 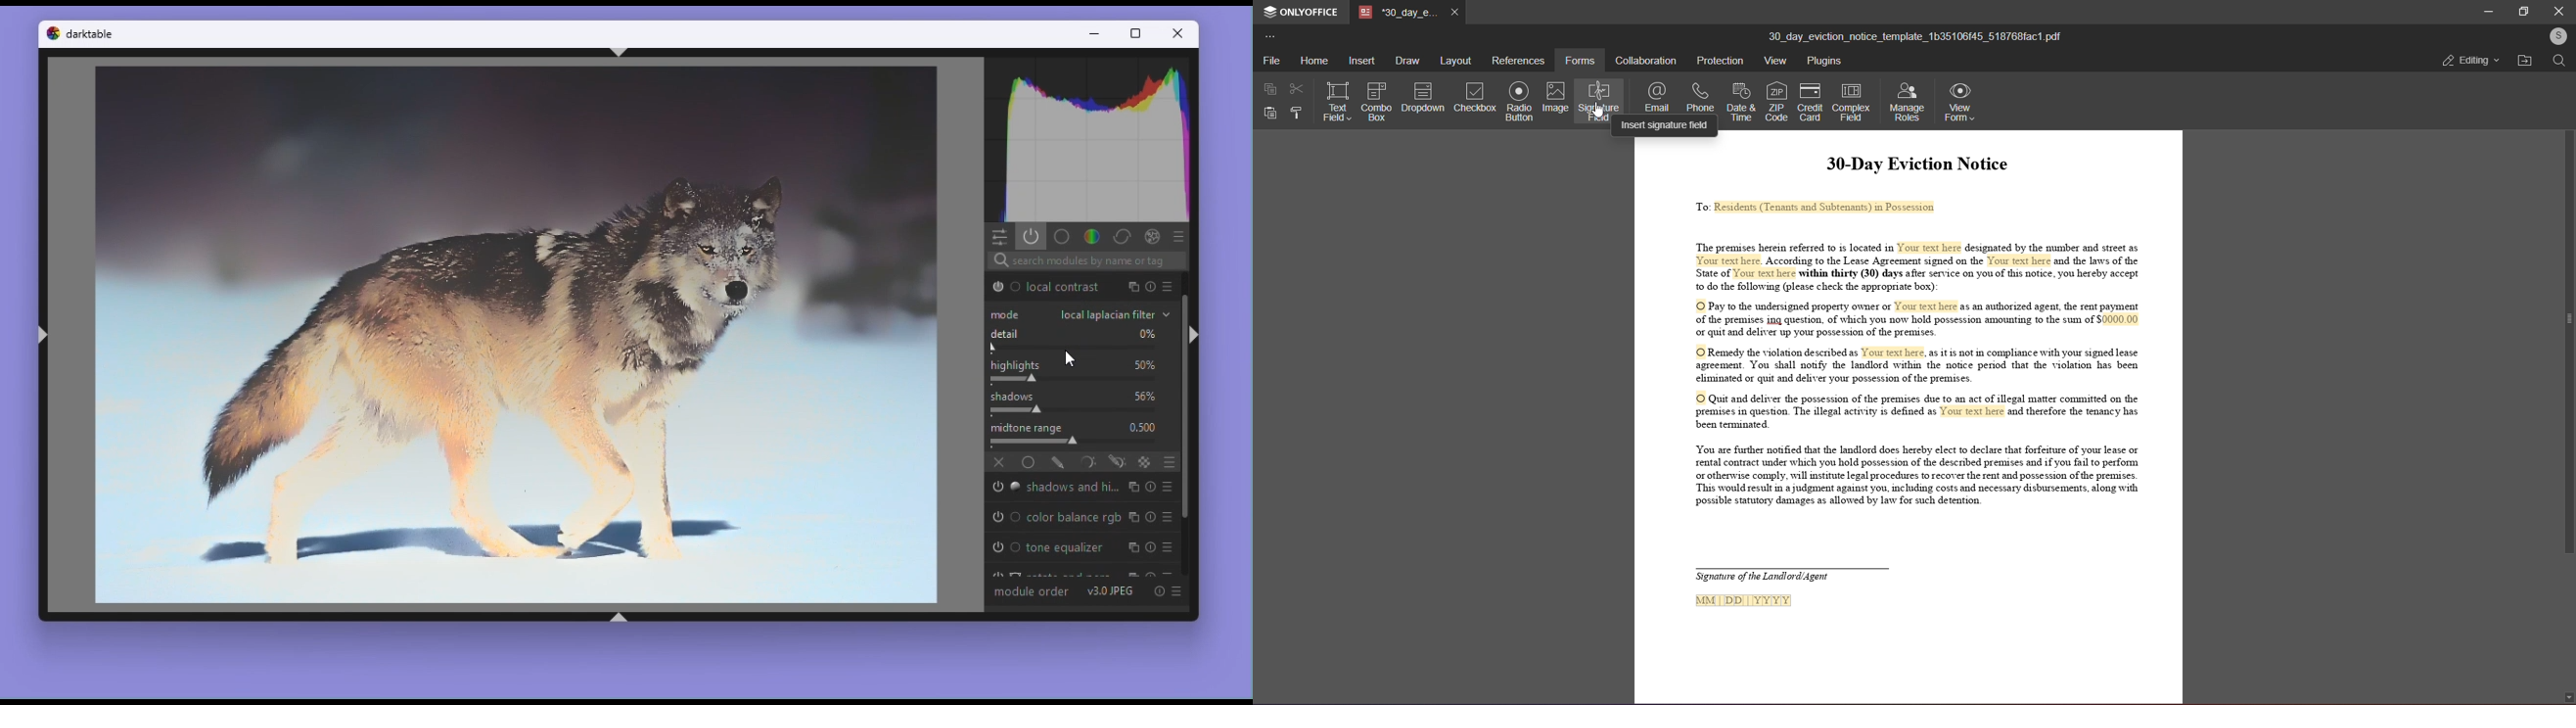 What do you see at coordinates (1338, 99) in the screenshot?
I see `text field` at bounding box center [1338, 99].